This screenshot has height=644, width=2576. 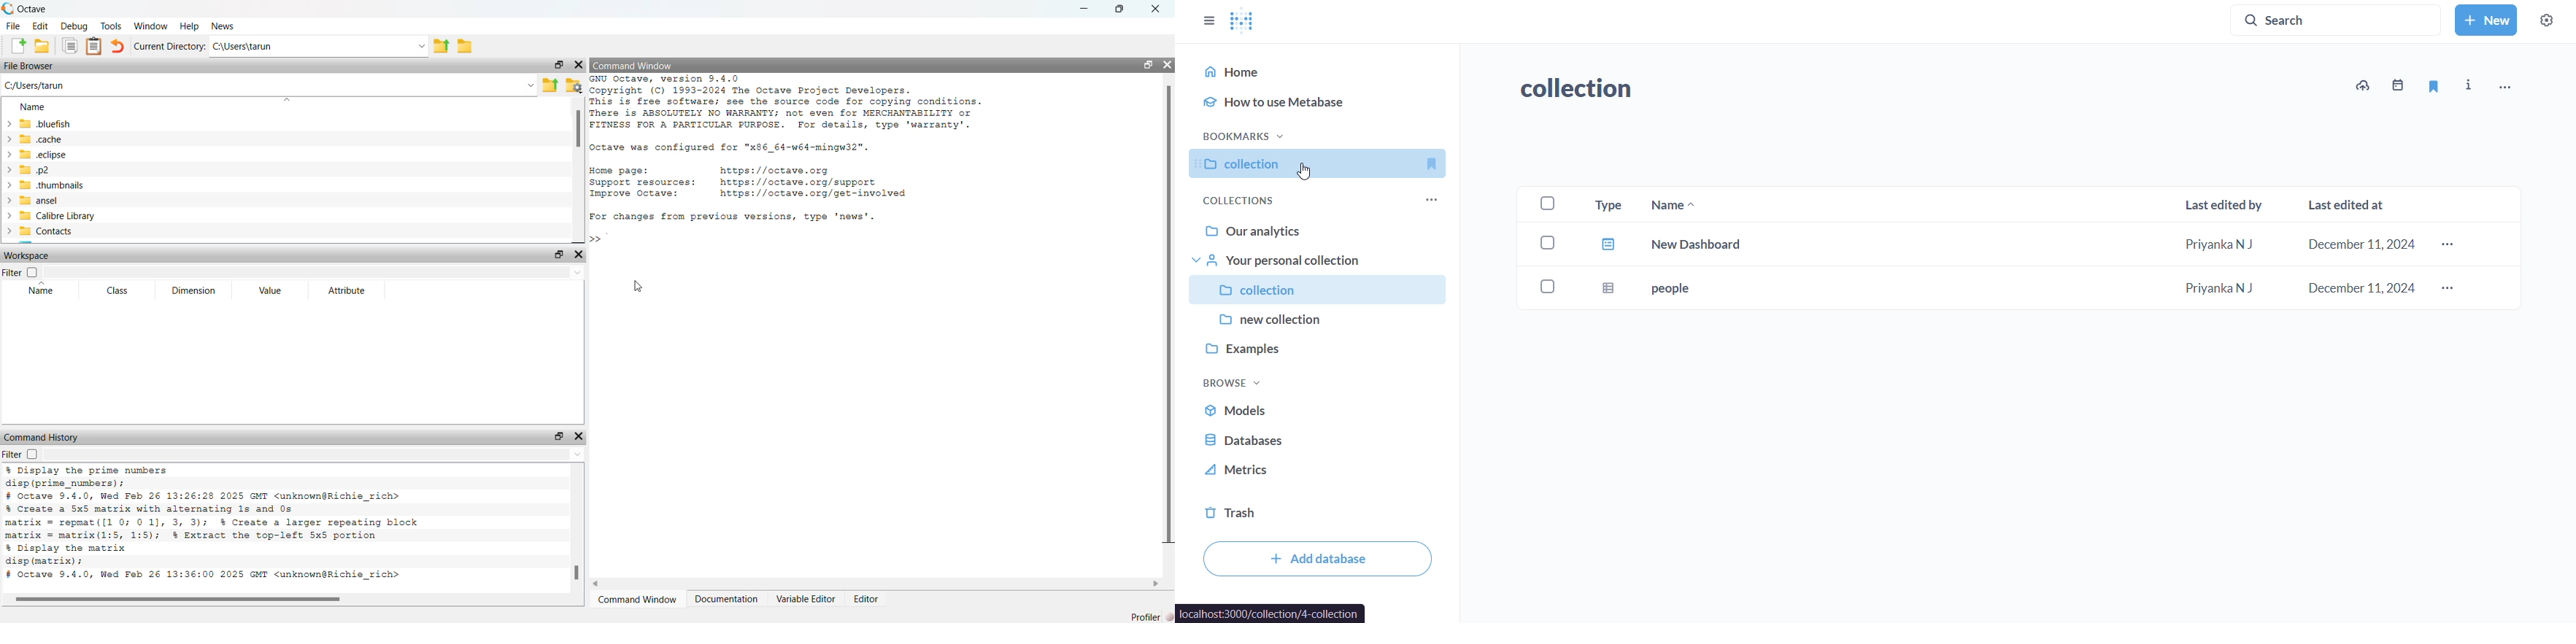 I want to click on paste, so click(x=95, y=47).